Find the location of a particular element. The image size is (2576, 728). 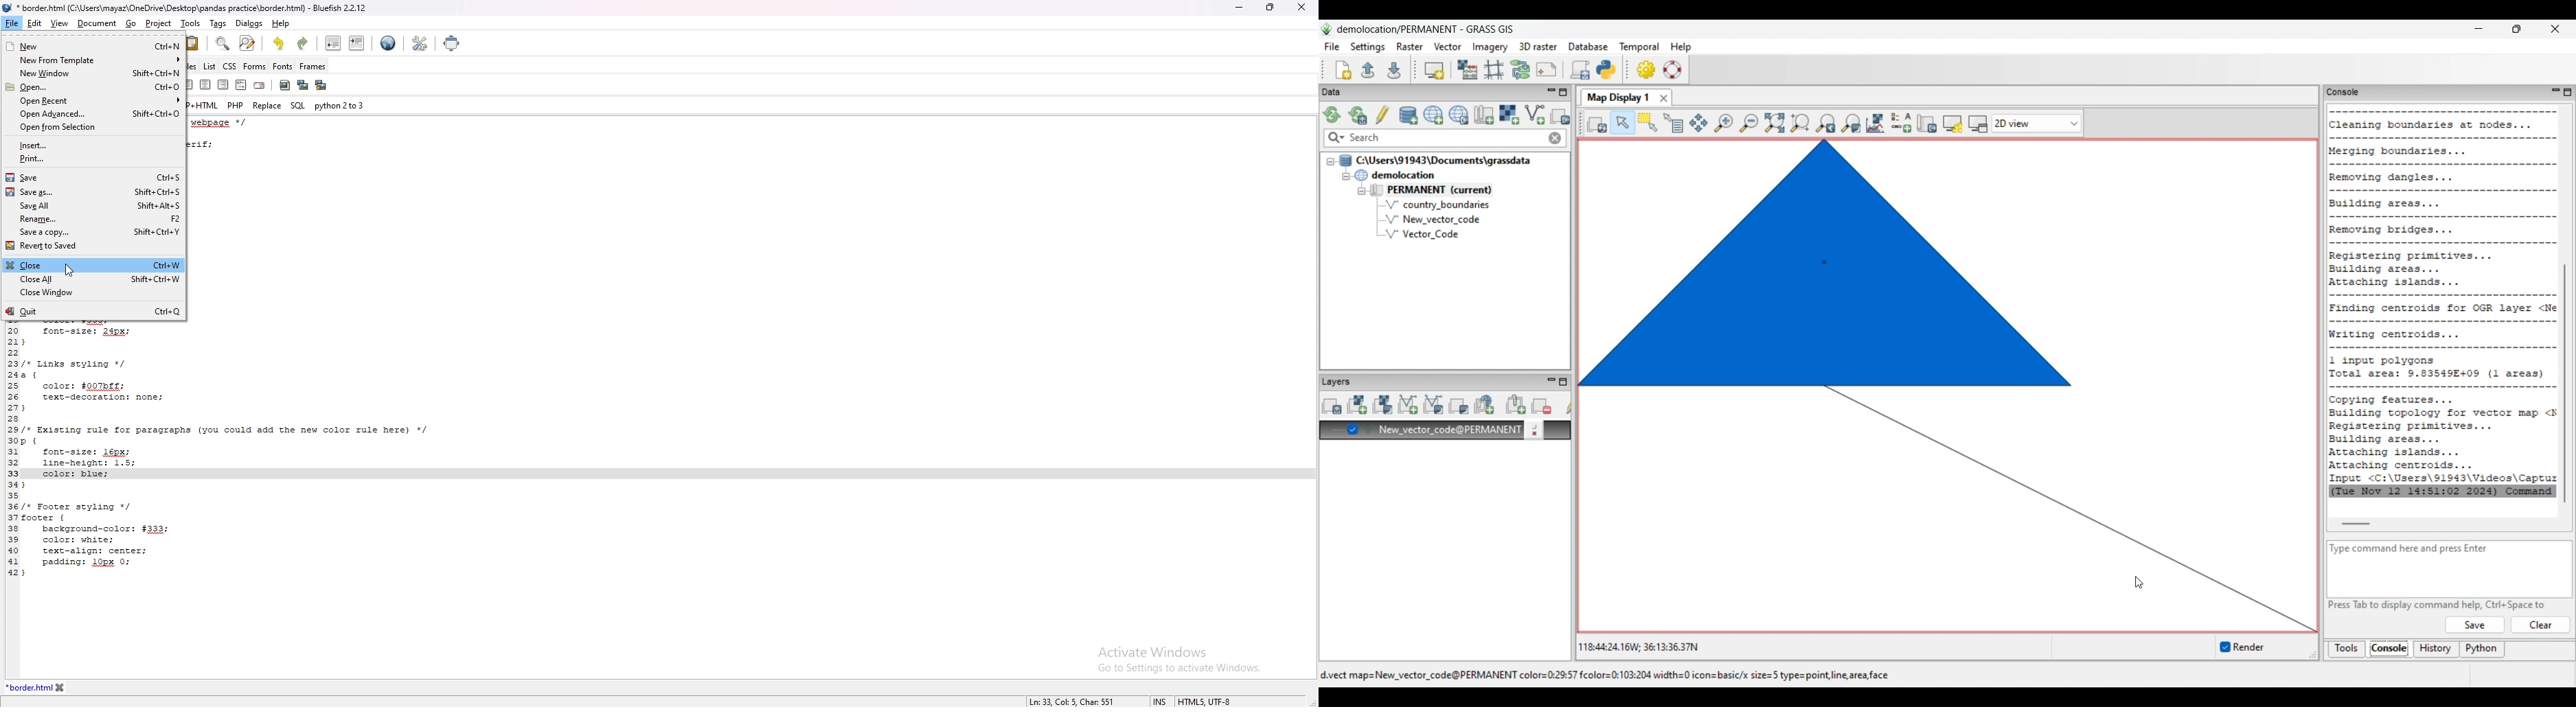

save a copy is located at coordinates (93, 231).